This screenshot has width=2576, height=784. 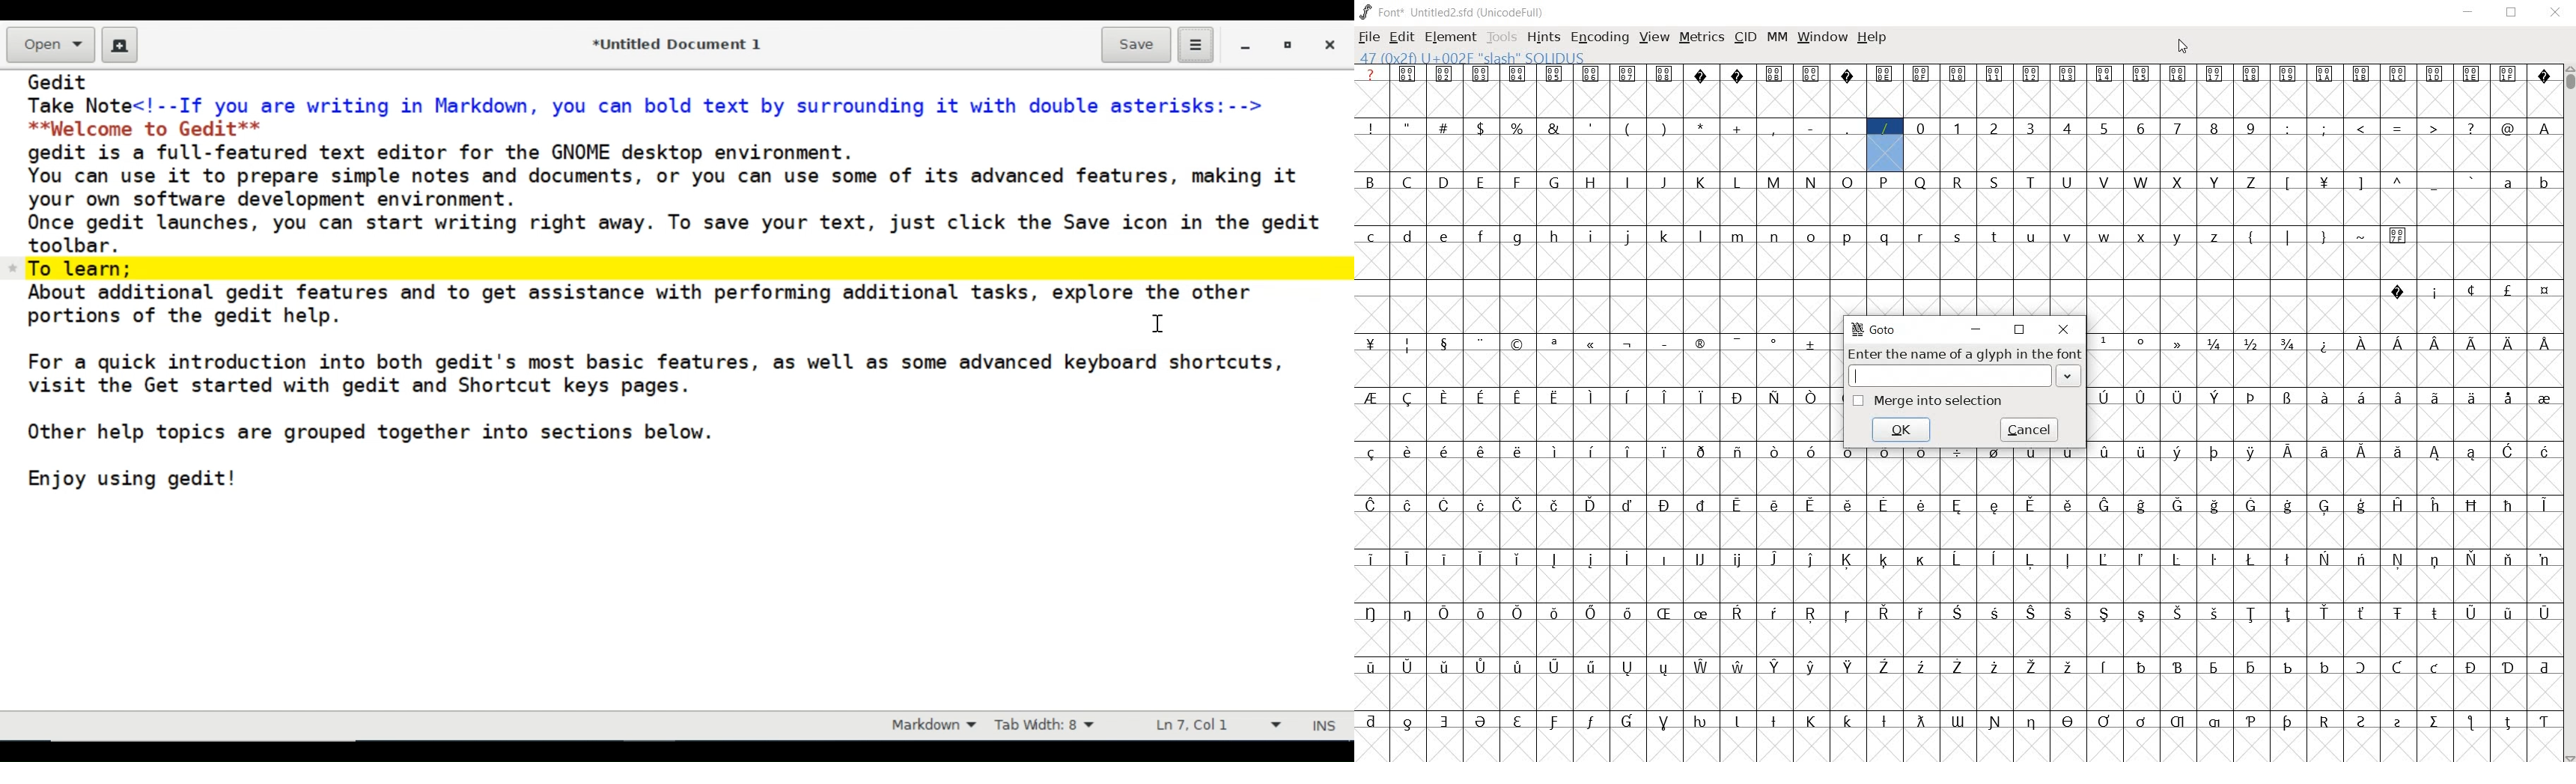 What do you see at coordinates (1598, 37) in the screenshot?
I see `ENCODING` at bounding box center [1598, 37].